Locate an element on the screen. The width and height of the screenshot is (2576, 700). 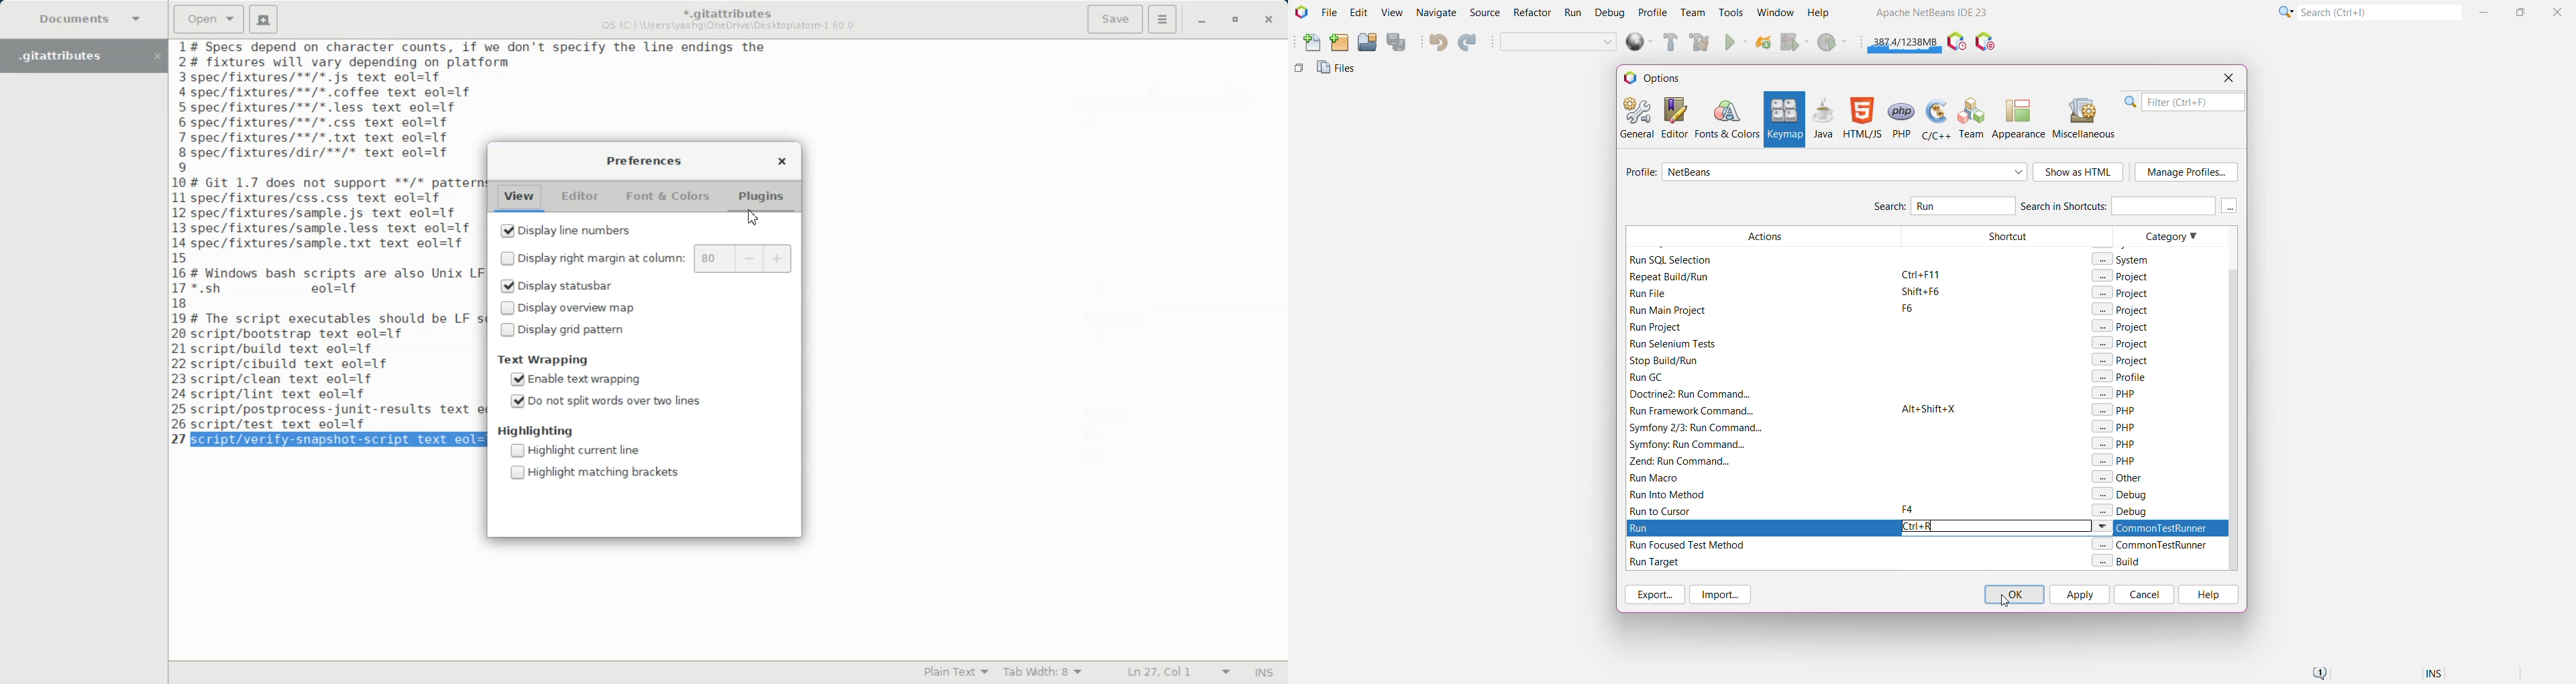
Plain Text is located at coordinates (953, 673).